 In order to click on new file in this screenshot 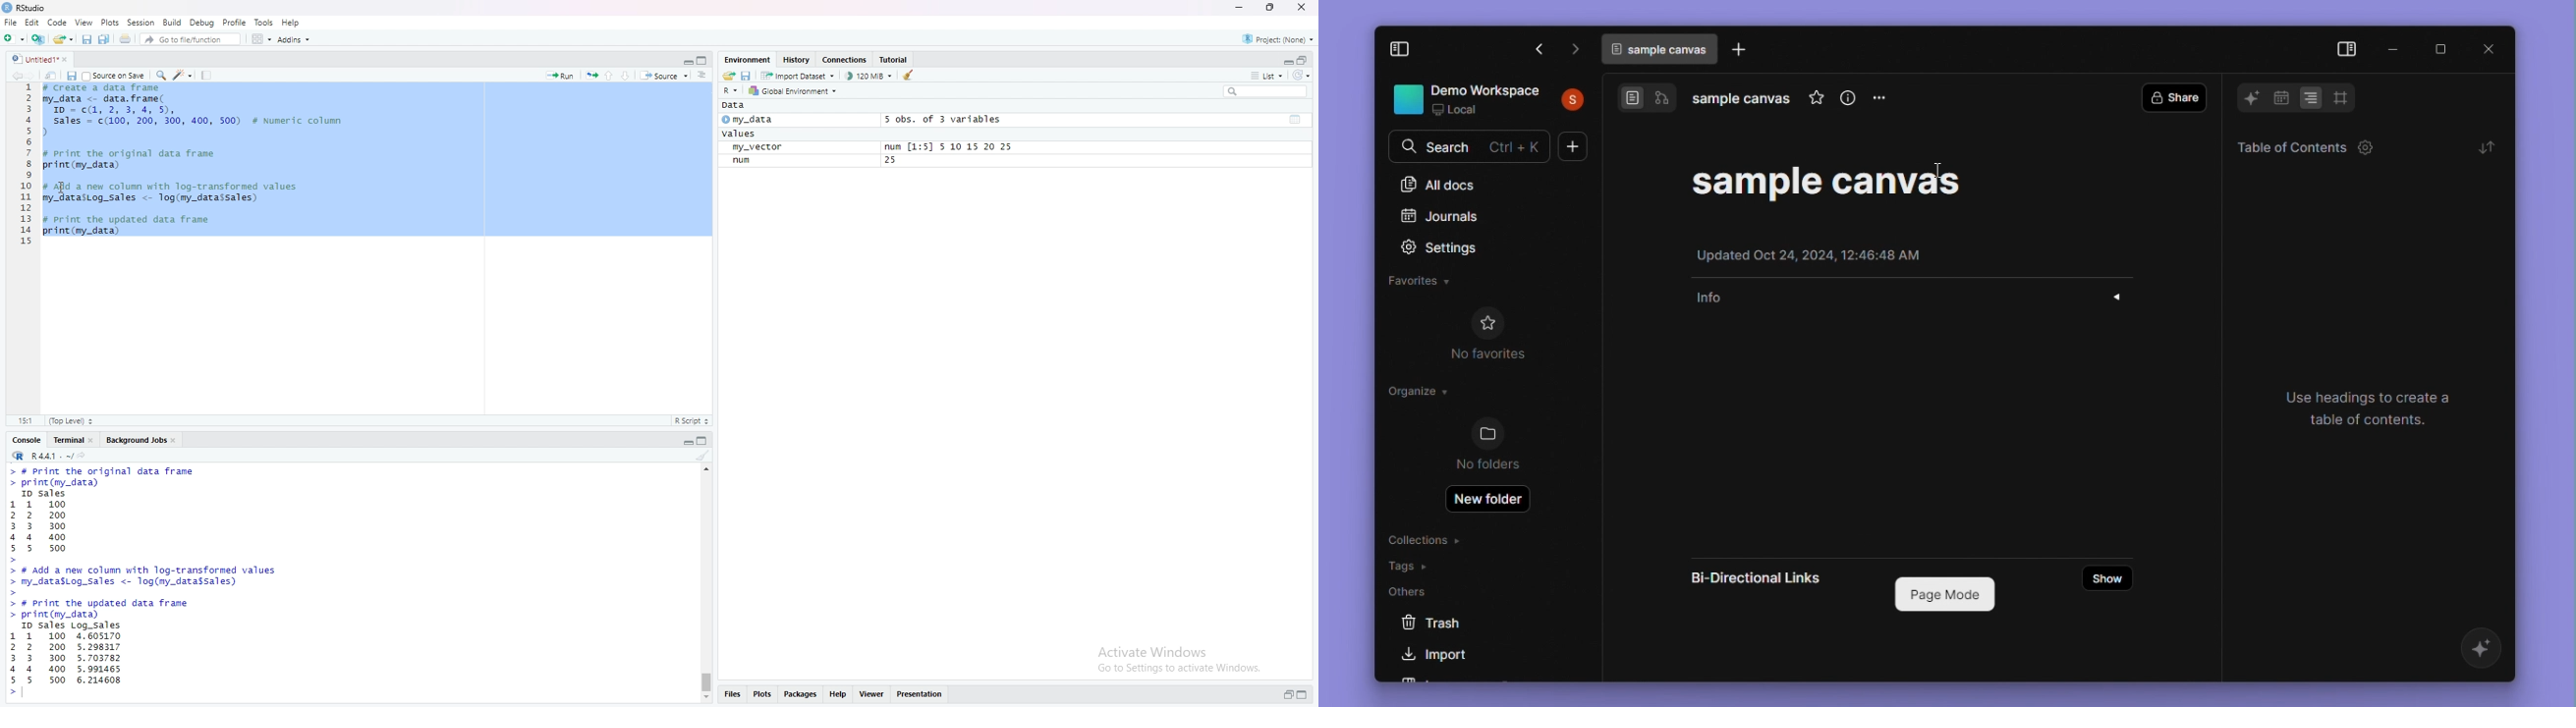, I will do `click(13, 38)`.